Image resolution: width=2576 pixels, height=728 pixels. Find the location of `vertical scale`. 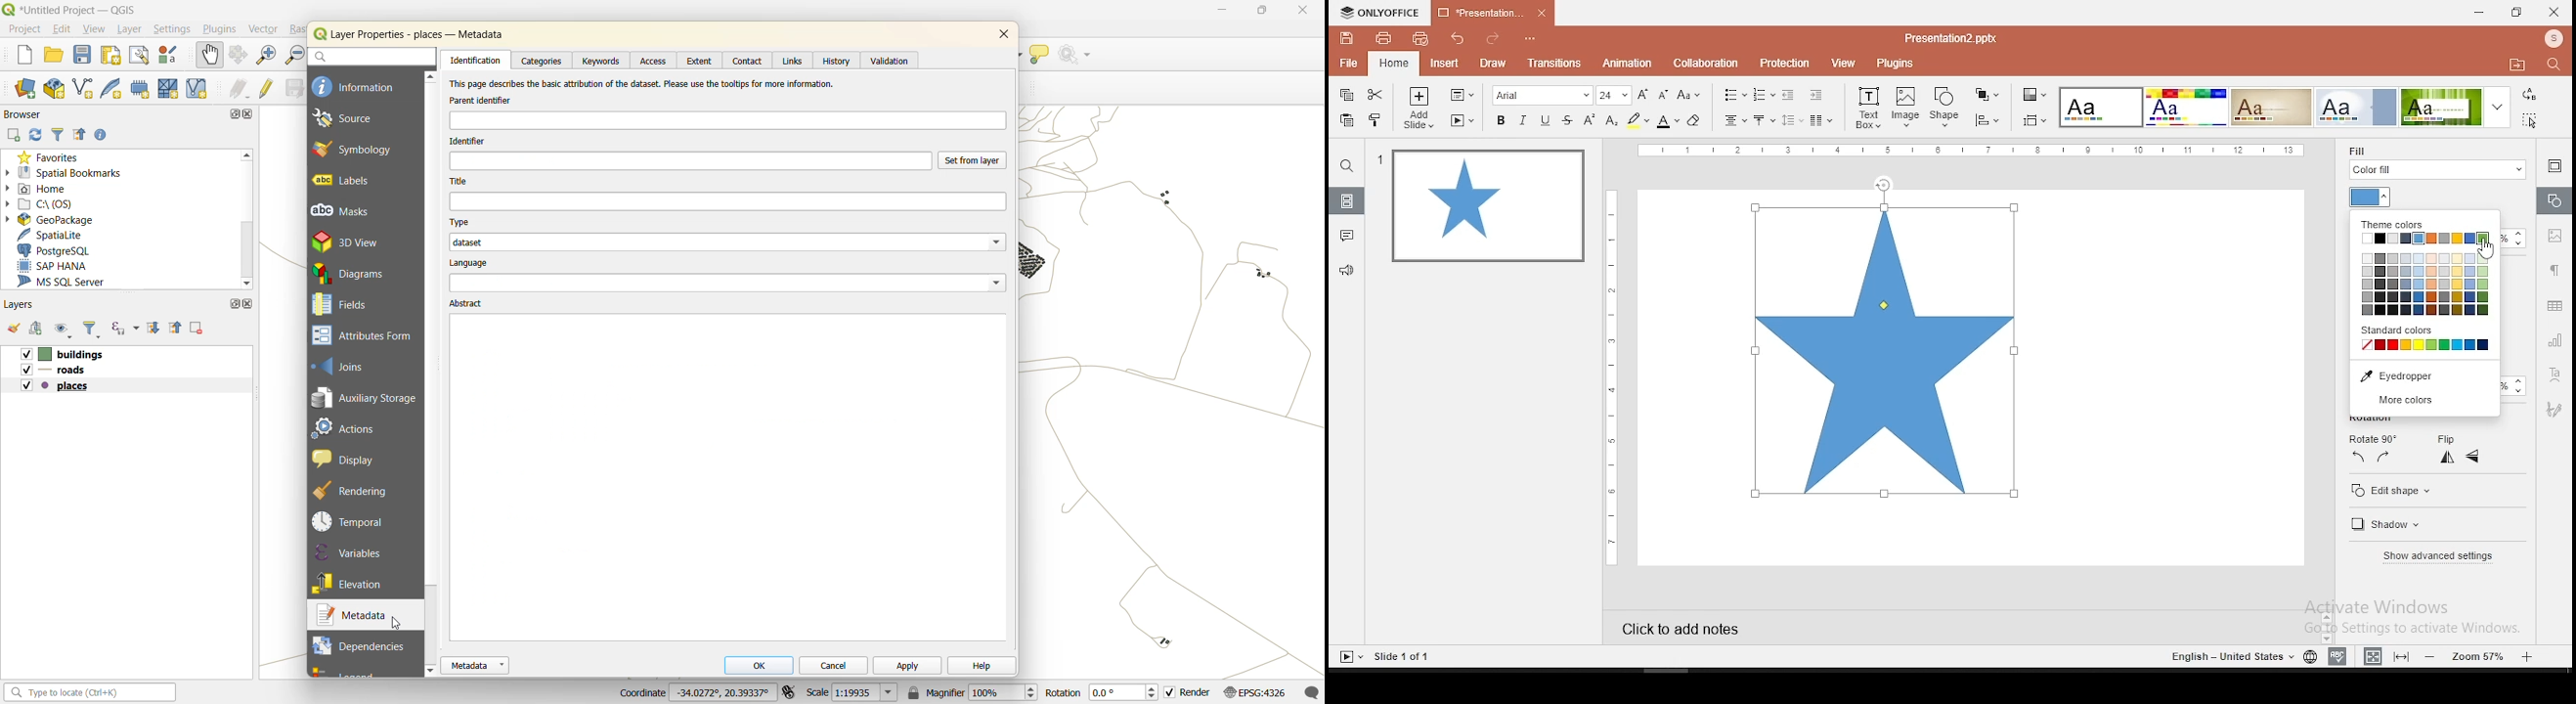

vertical scale is located at coordinates (1615, 374).